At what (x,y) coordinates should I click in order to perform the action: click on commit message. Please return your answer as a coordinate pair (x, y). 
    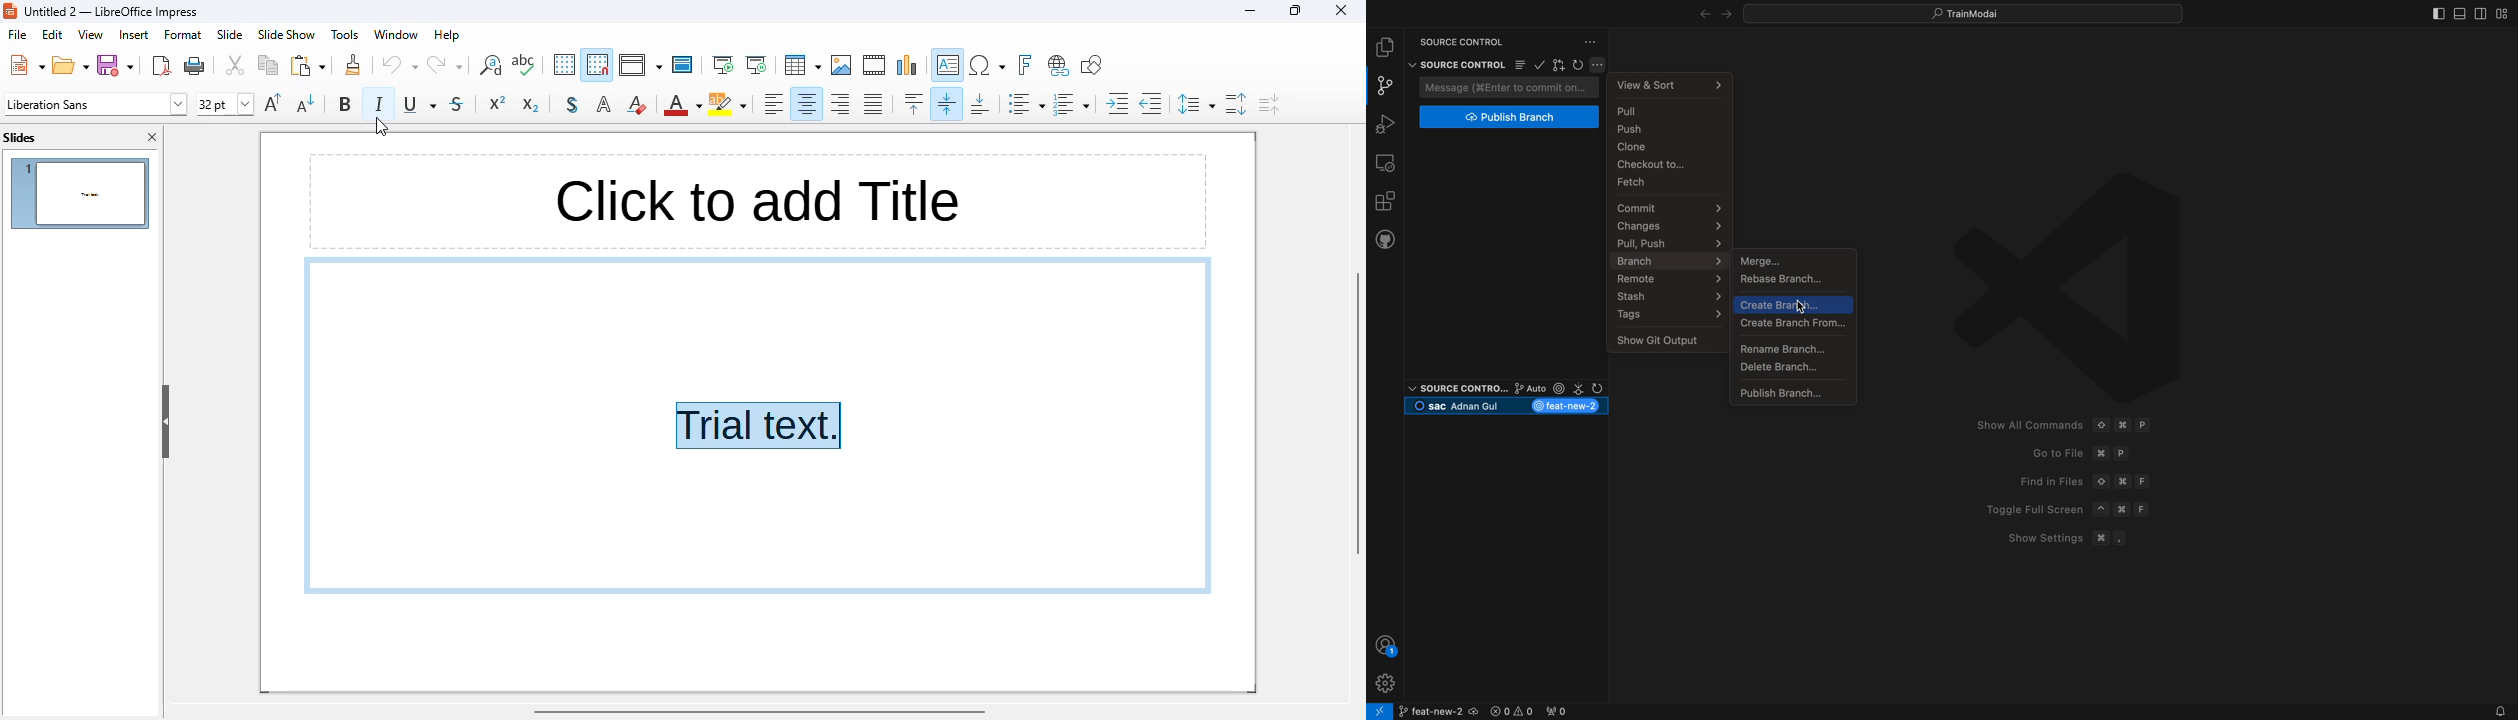
    Looking at the image, I should click on (1511, 87).